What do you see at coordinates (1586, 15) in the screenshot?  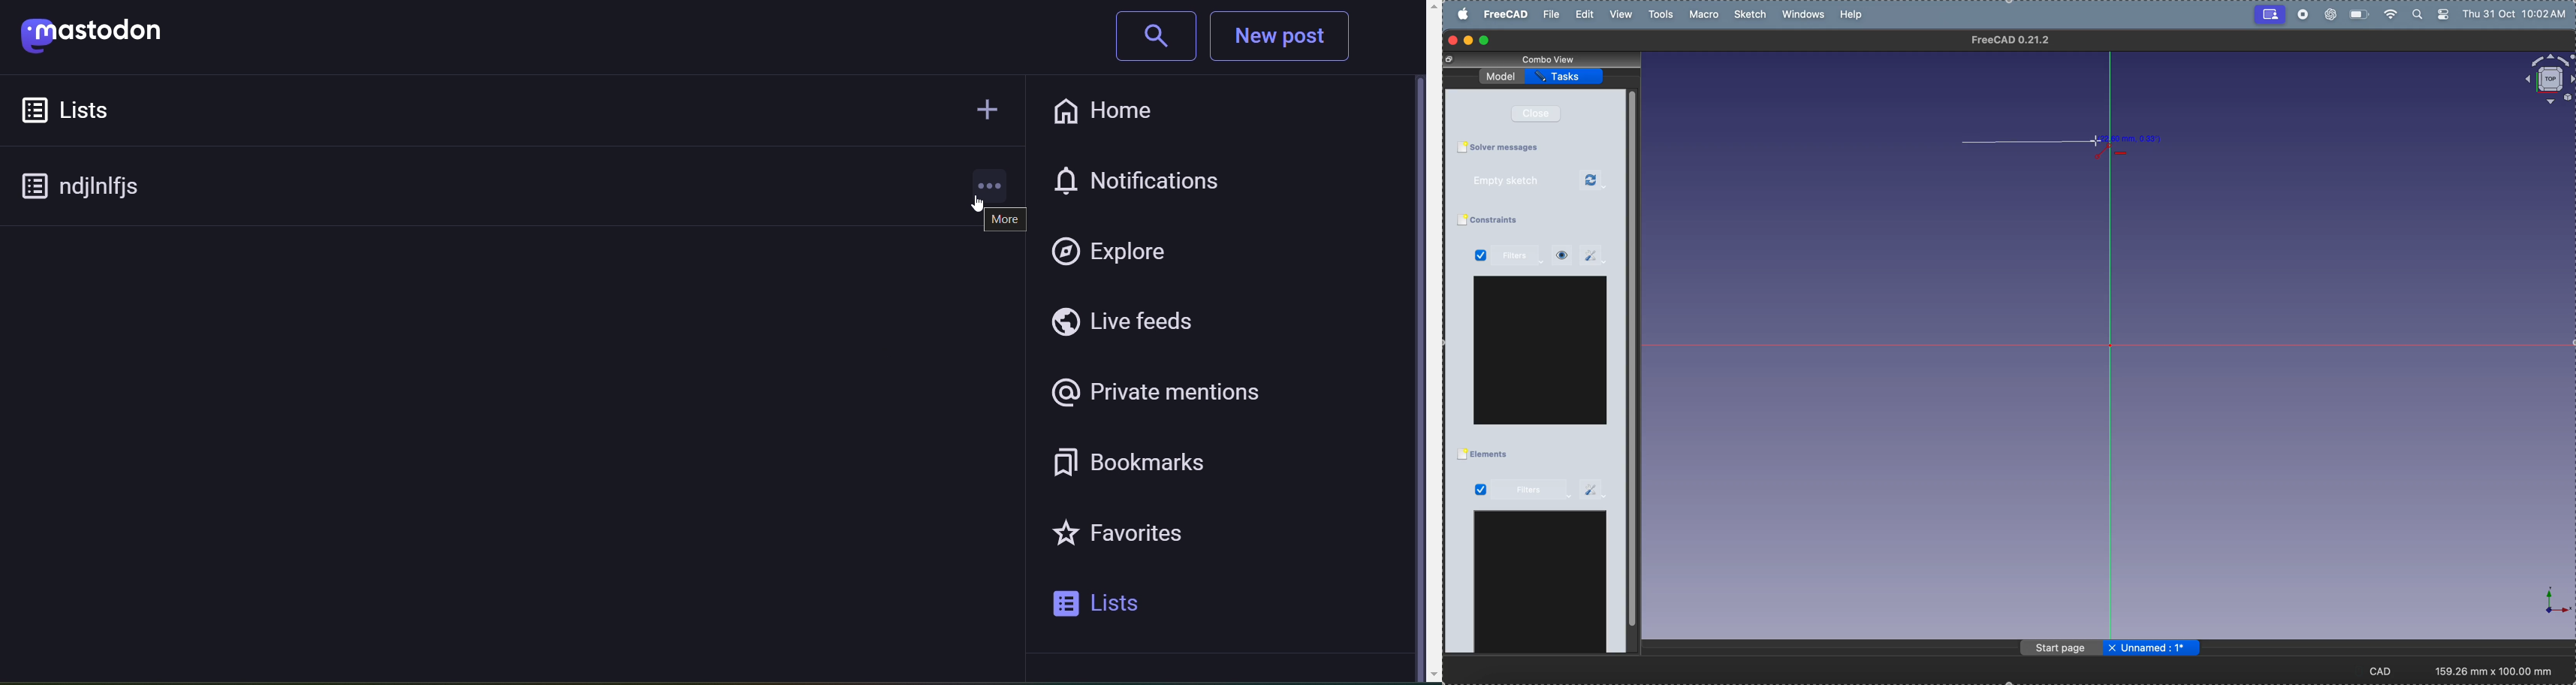 I see `edit` at bounding box center [1586, 15].